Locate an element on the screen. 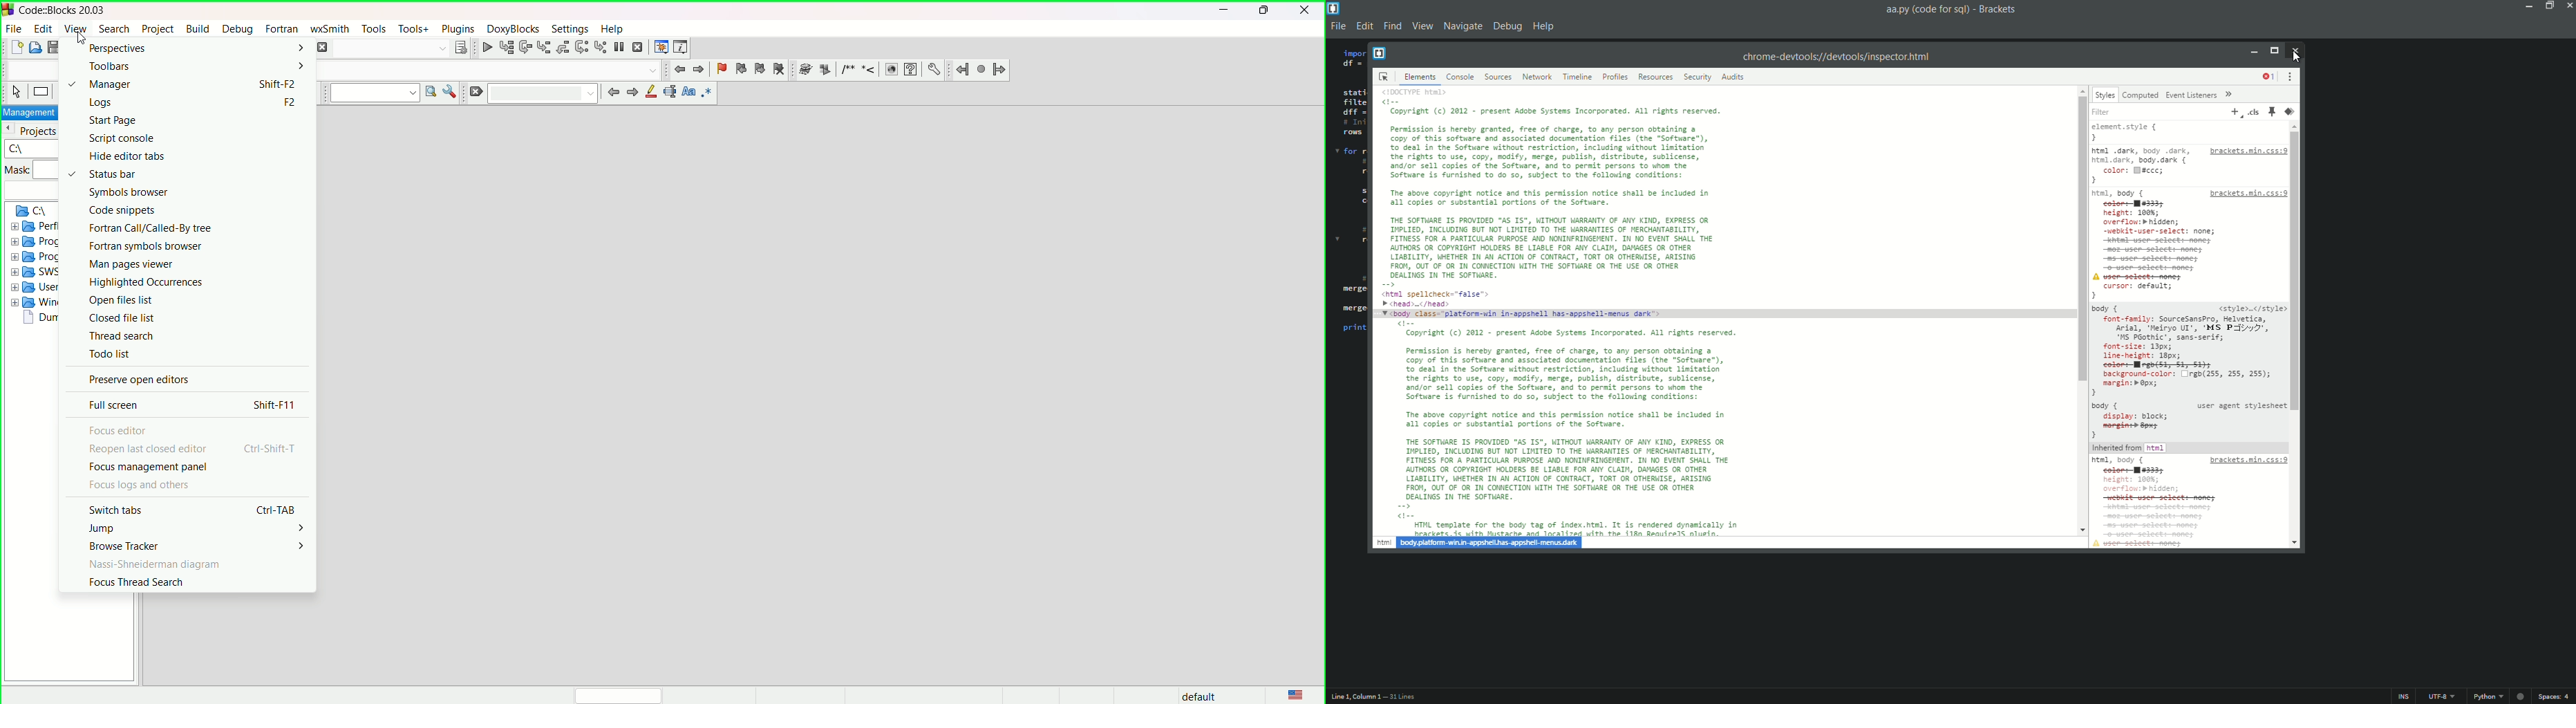 This screenshot has width=2576, height=728. find is located at coordinates (1393, 26).